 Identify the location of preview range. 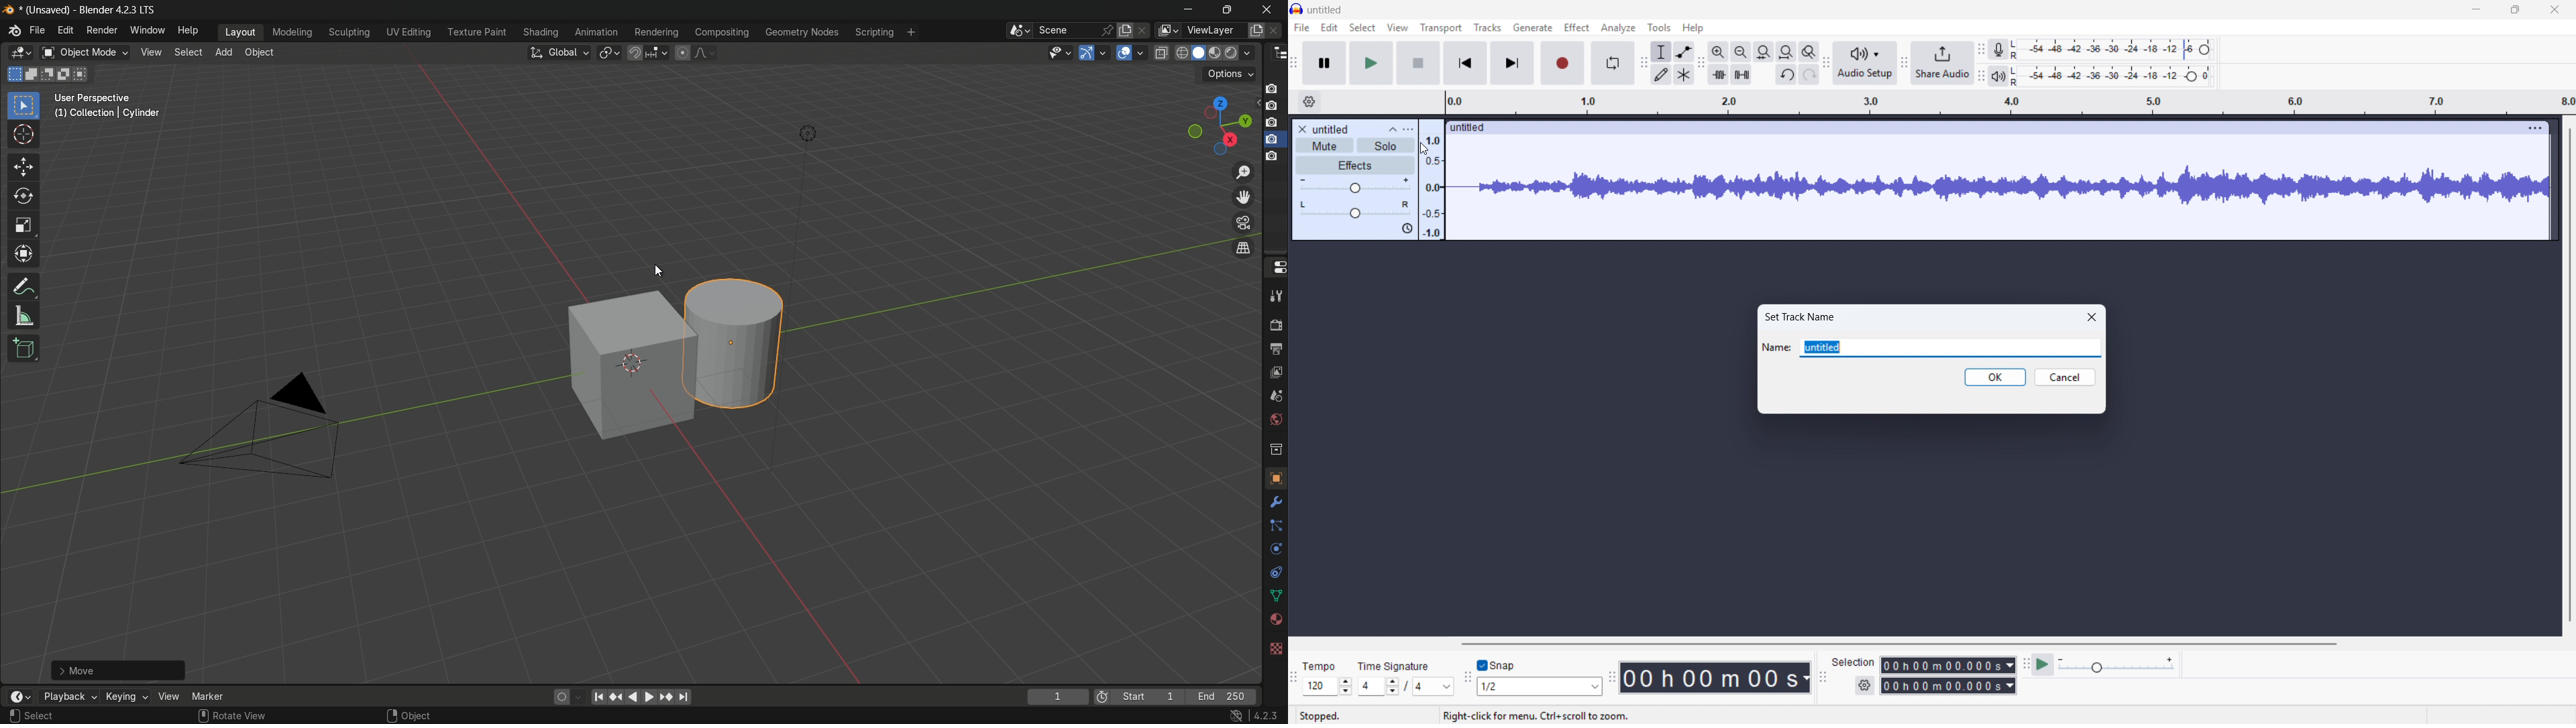
(1102, 696).